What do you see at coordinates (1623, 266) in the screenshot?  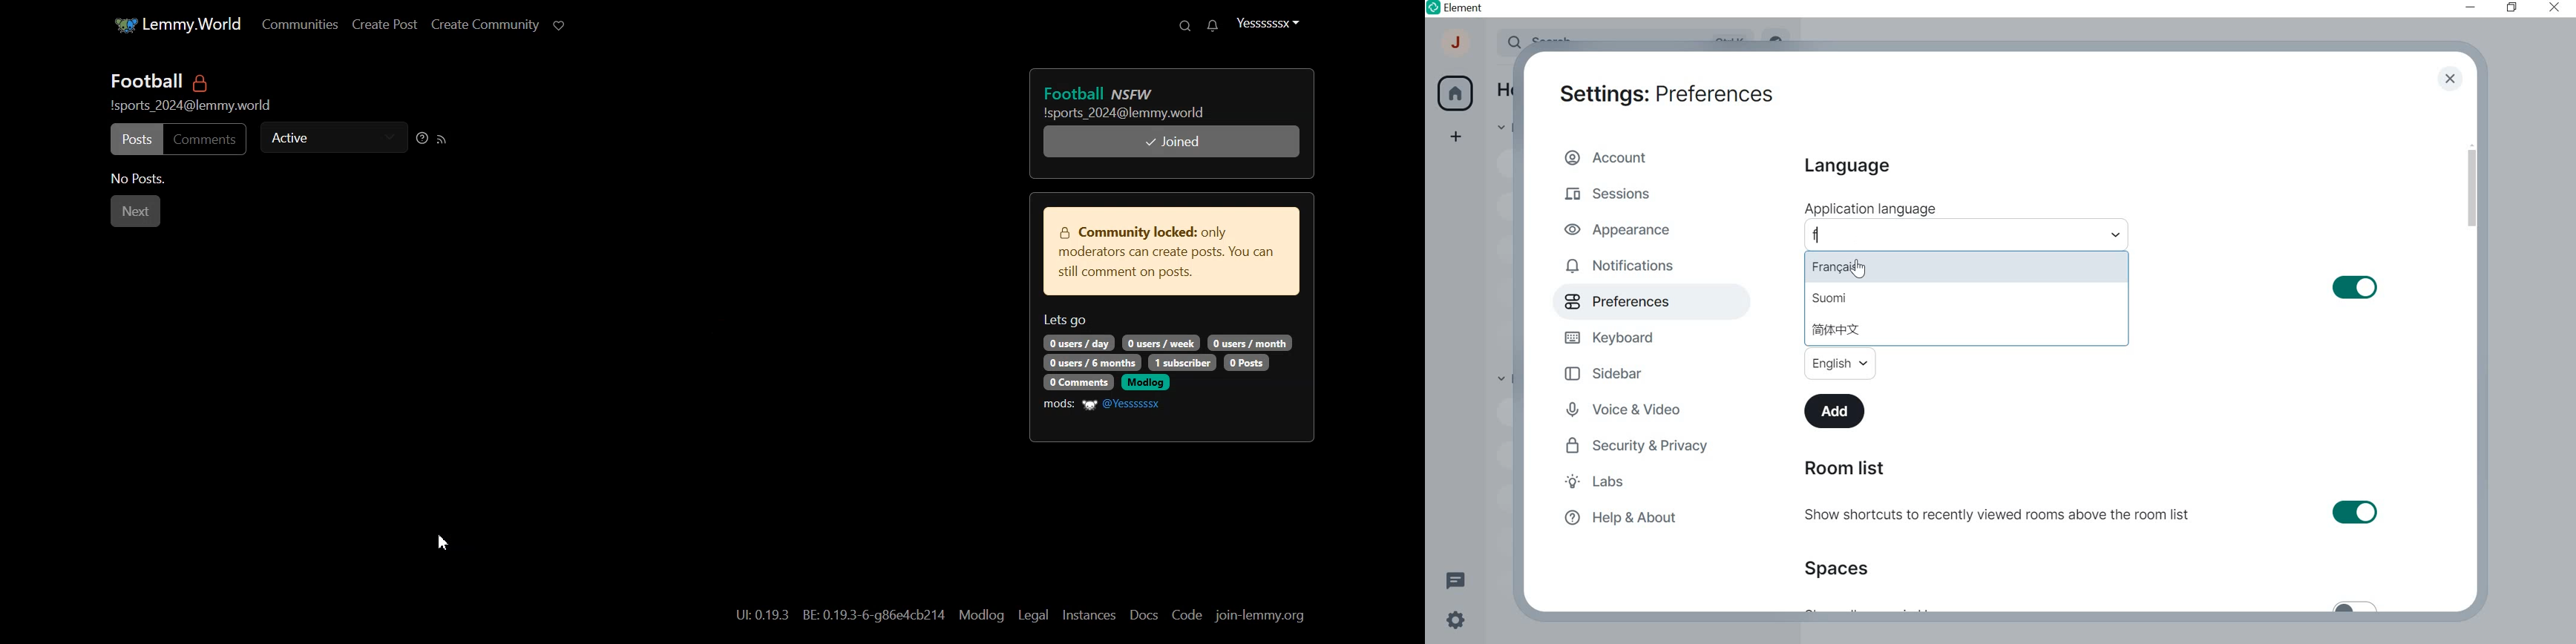 I see `NOTIFICATIONS` at bounding box center [1623, 266].